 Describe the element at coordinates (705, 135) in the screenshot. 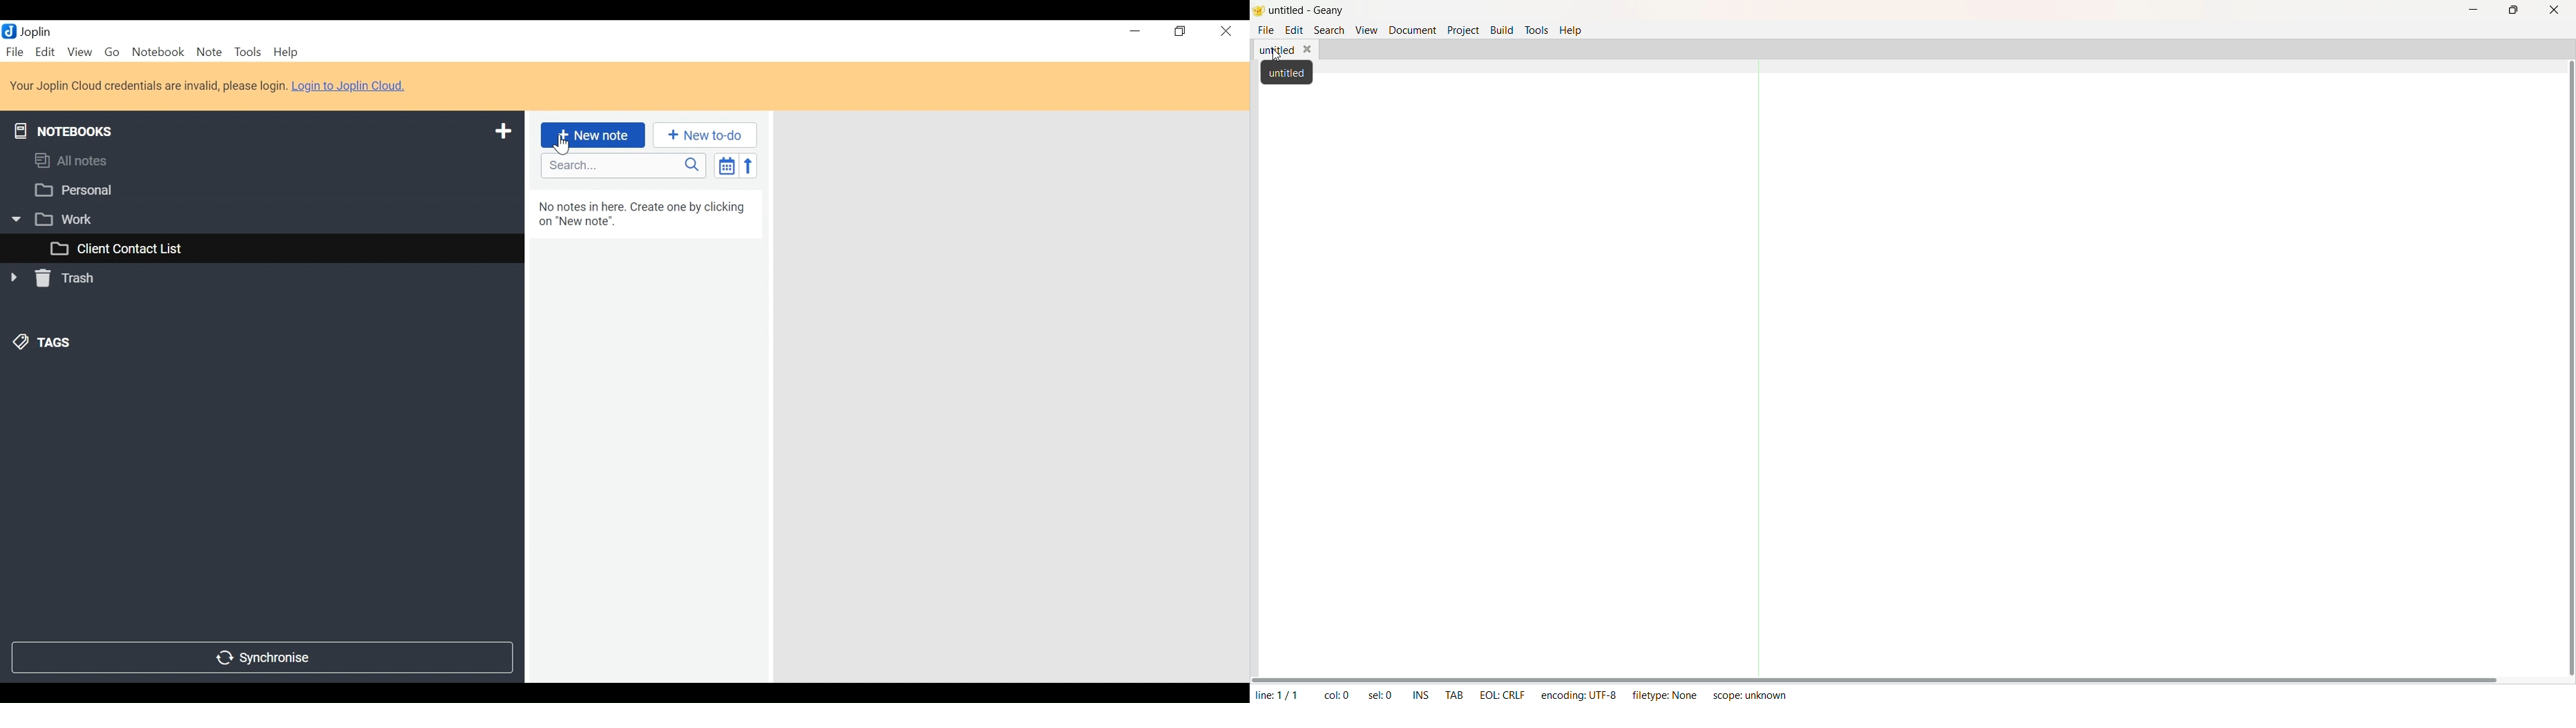

I see `Add a New to do` at that location.